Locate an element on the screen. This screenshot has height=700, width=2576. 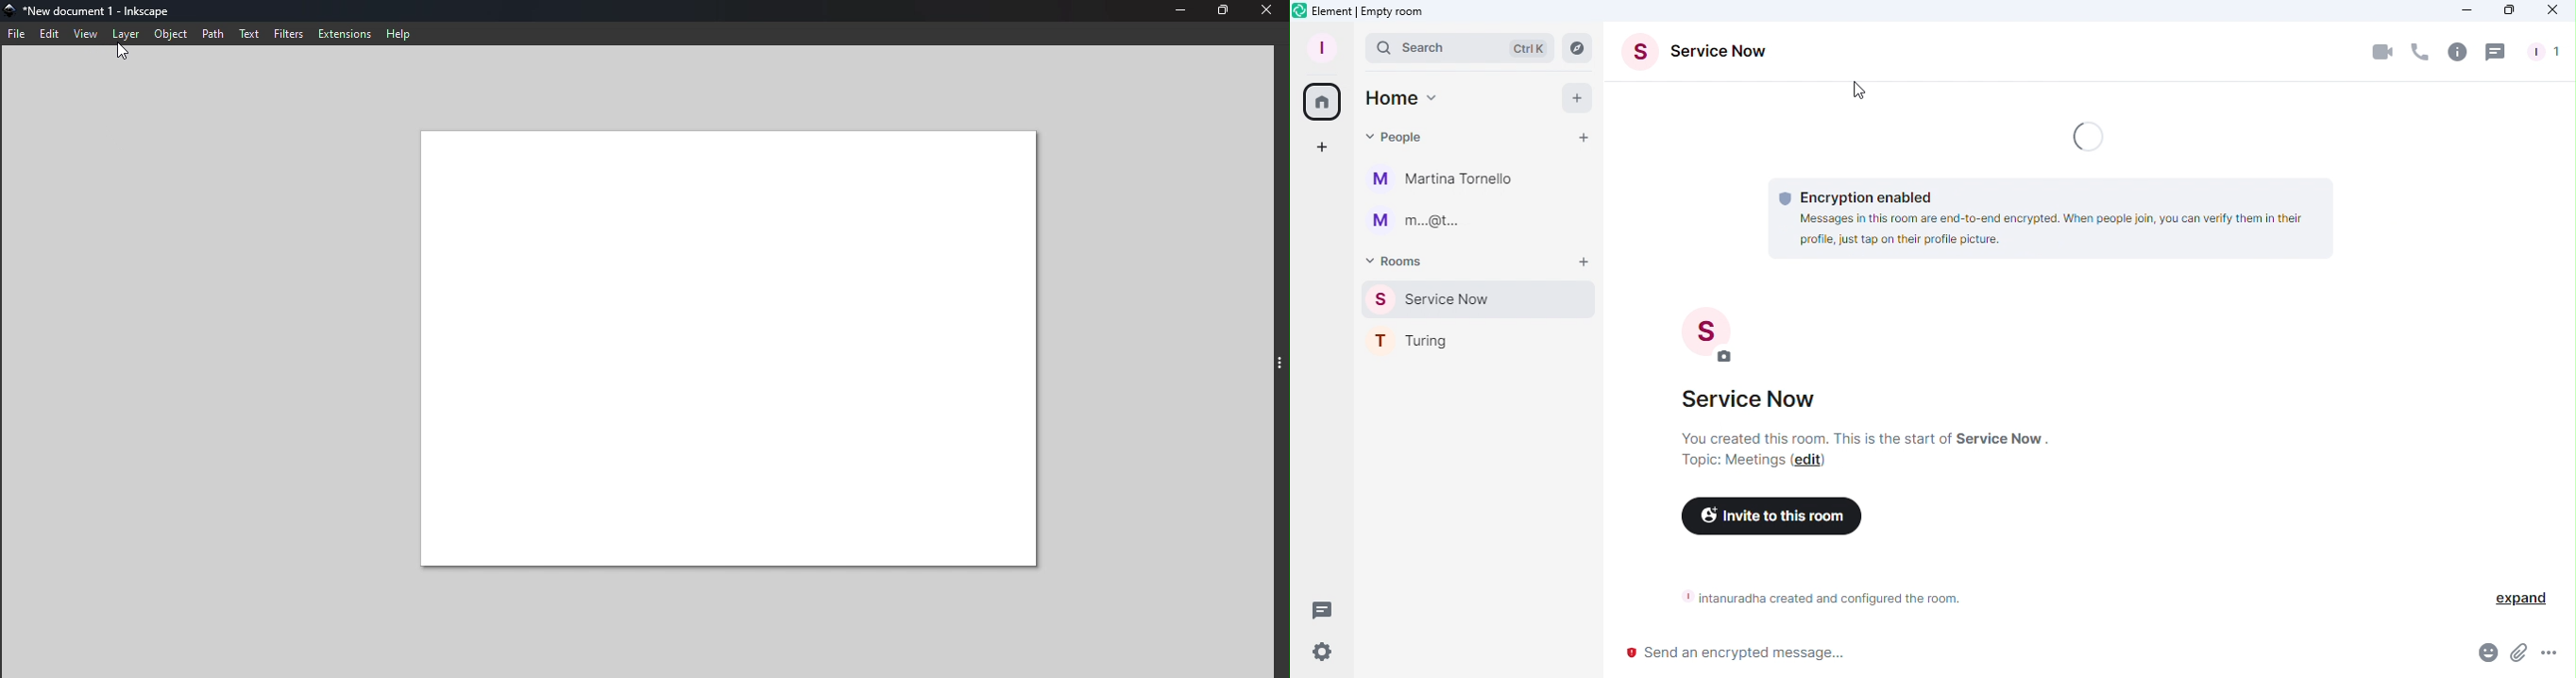
Topic is located at coordinates (1734, 460).